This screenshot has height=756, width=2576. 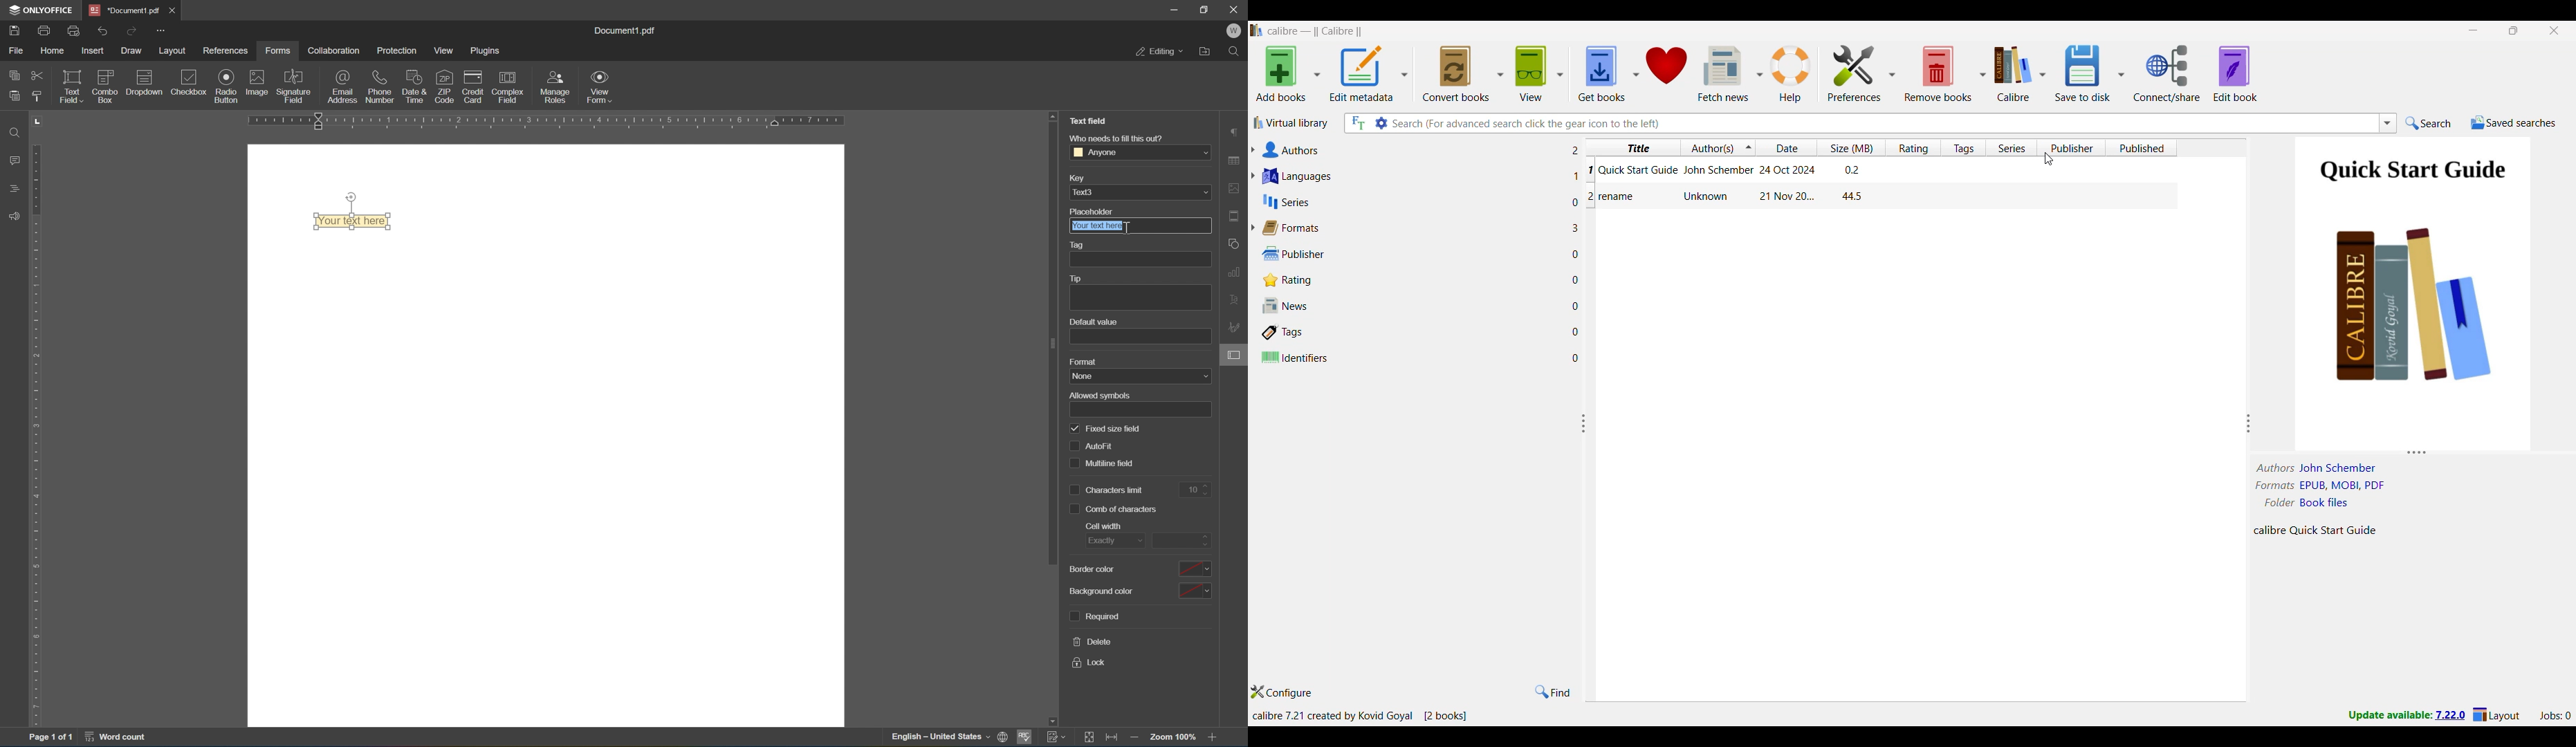 I want to click on Saved searches, so click(x=2513, y=122).